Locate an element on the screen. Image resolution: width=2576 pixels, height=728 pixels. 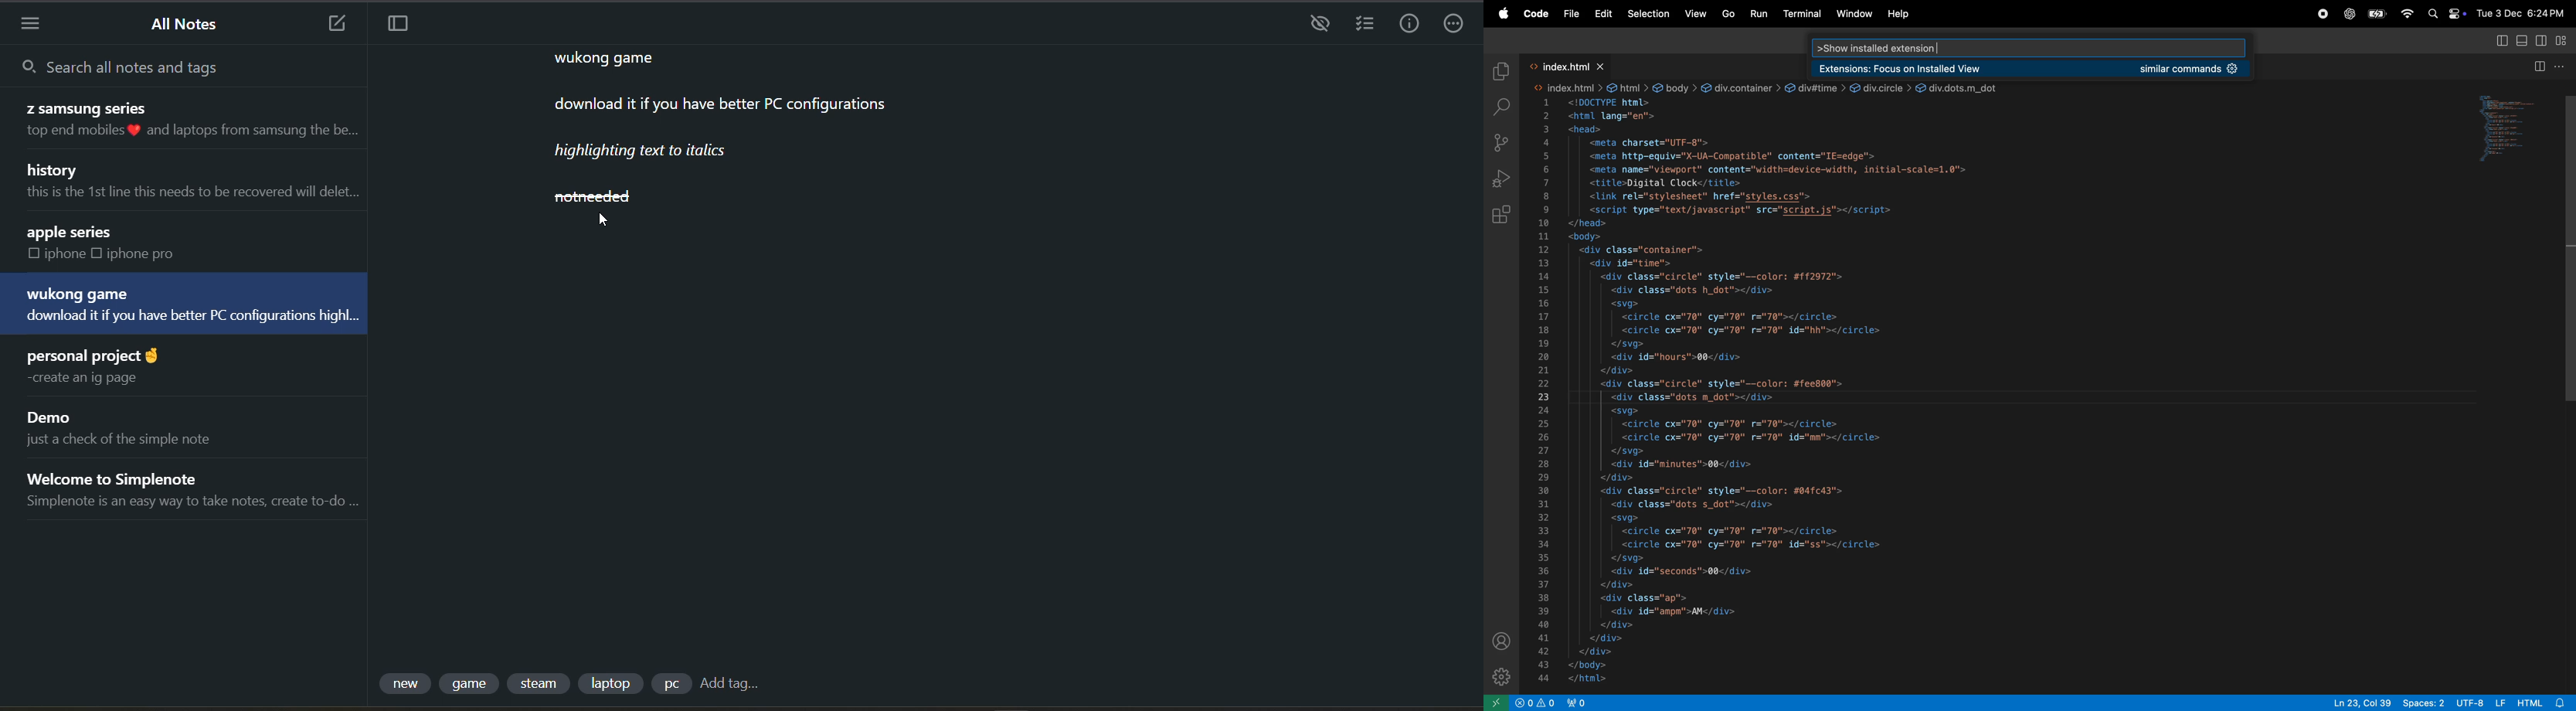
note title and preview is located at coordinates (193, 492).